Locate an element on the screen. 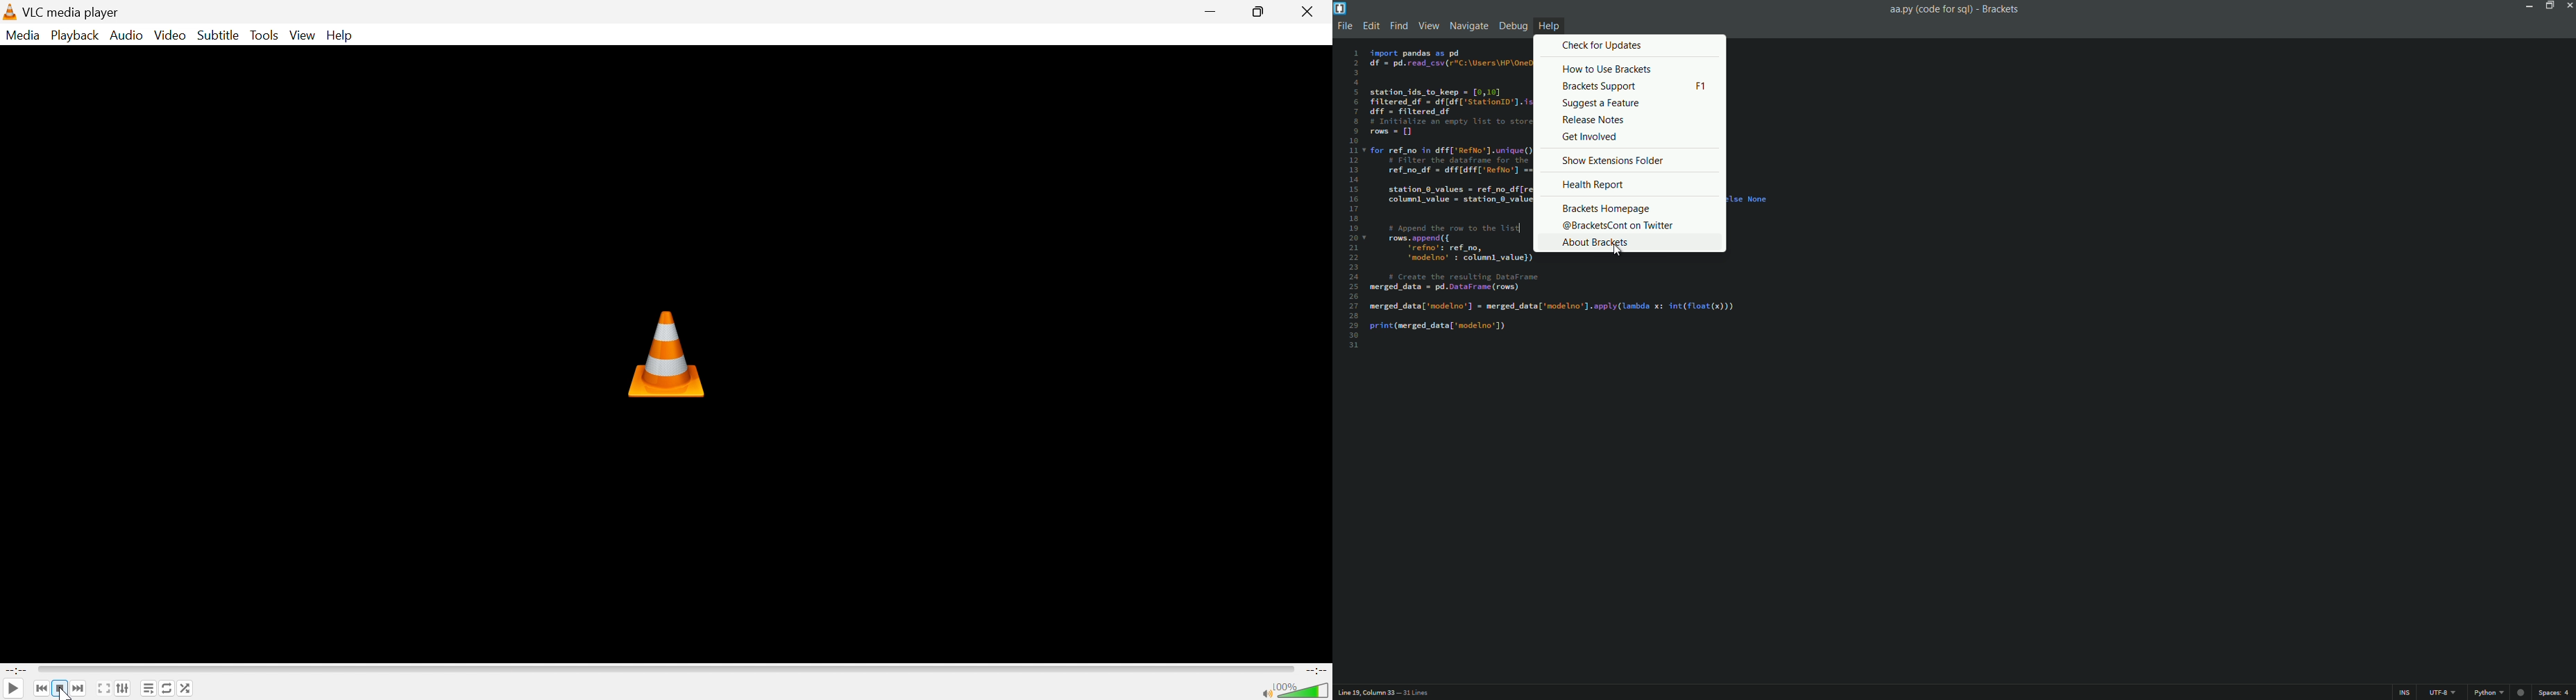  @bracketscont on twitter is located at coordinates (1619, 225).